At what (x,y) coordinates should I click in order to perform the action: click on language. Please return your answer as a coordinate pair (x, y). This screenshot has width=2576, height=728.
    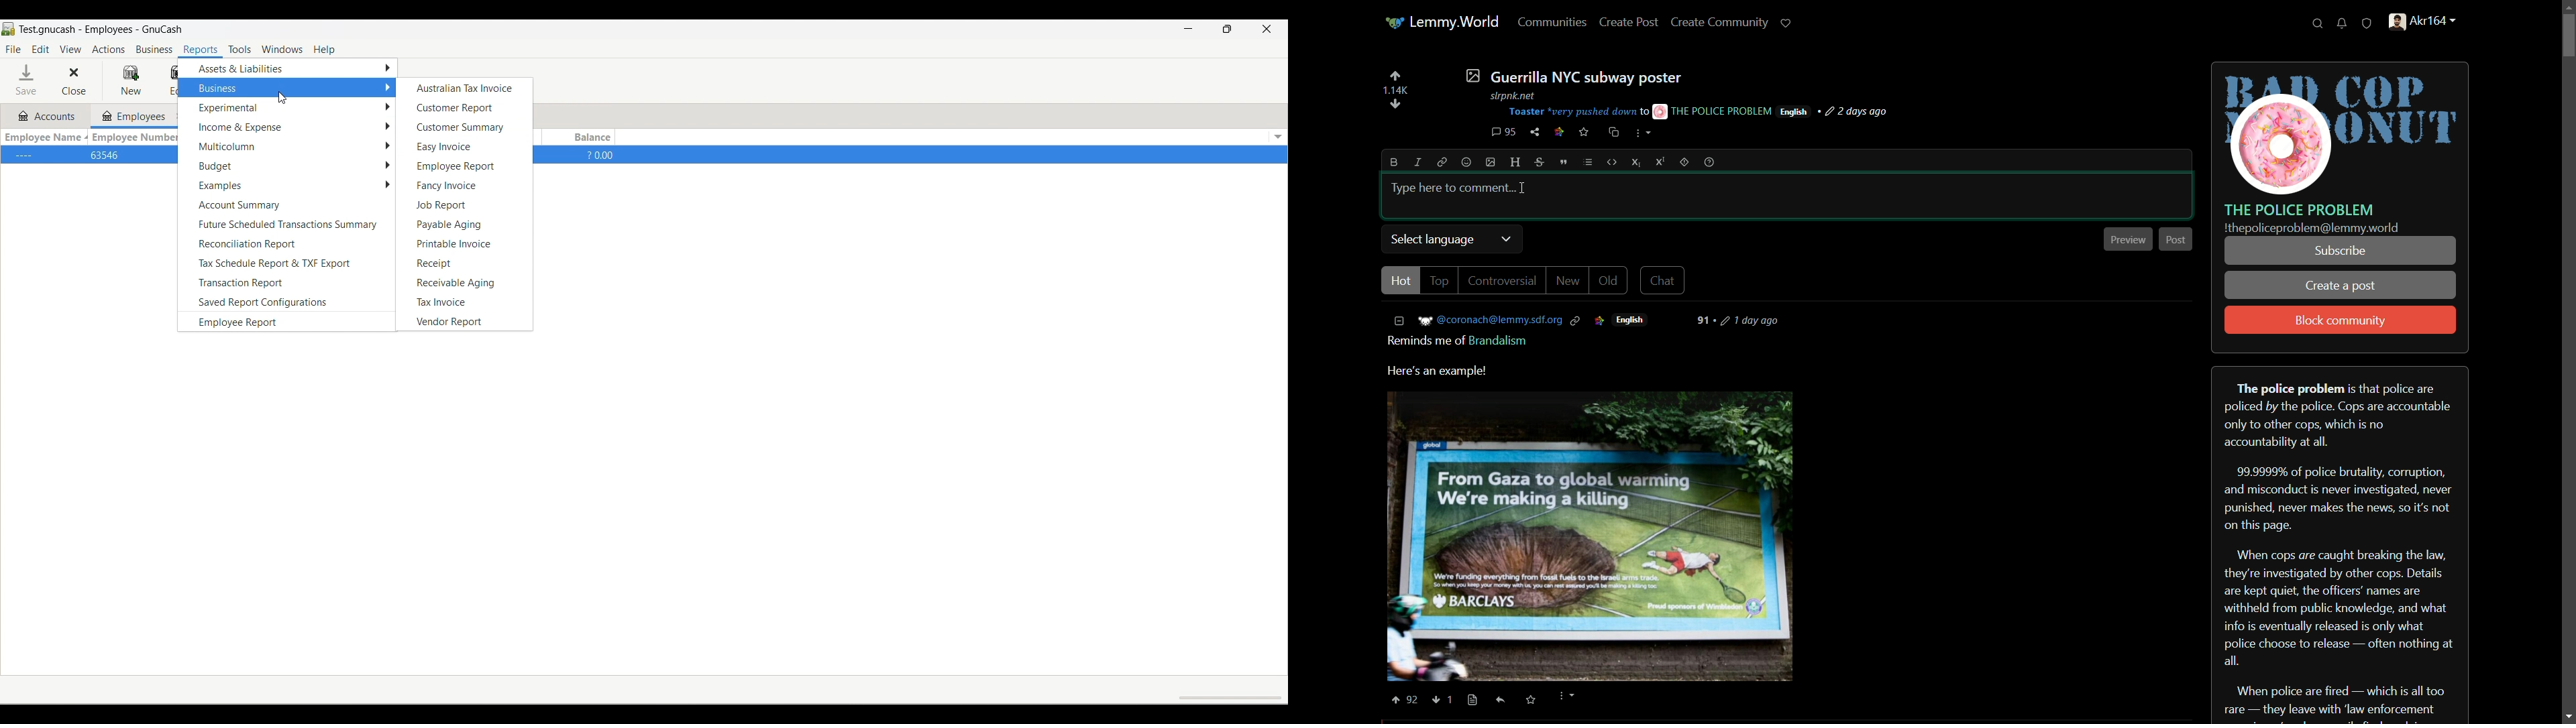
    Looking at the image, I should click on (1631, 320).